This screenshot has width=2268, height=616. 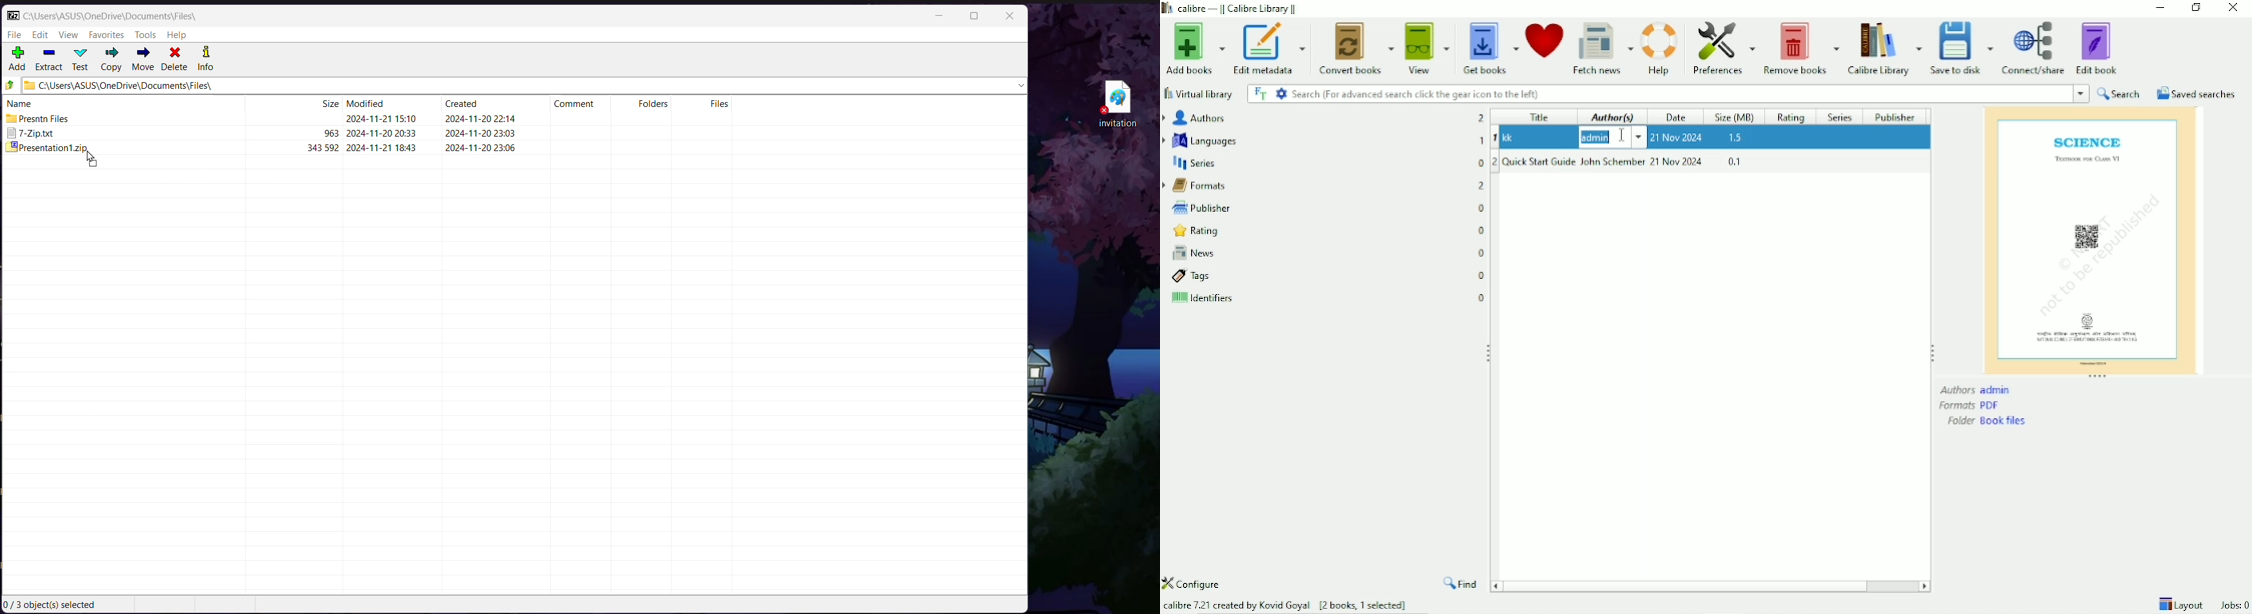 What do you see at coordinates (1970, 406) in the screenshot?
I see `Formats` at bounding box center [1970, 406].